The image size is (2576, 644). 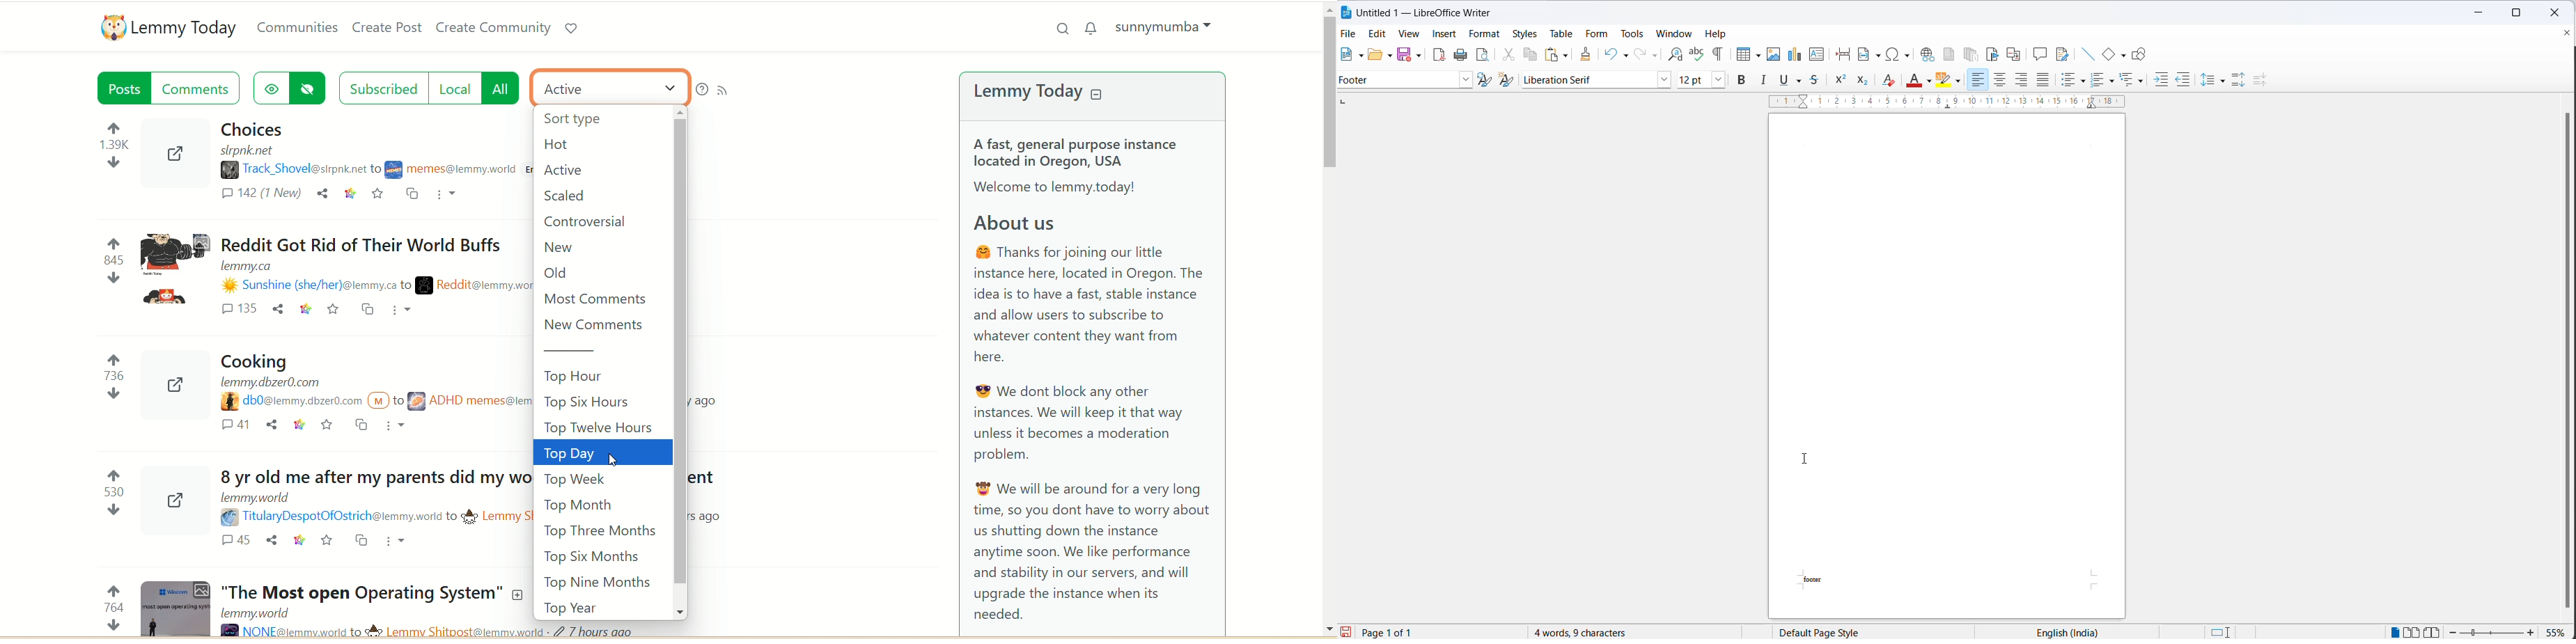 I want to click on line spacing options, so click(x=2220, y=82).